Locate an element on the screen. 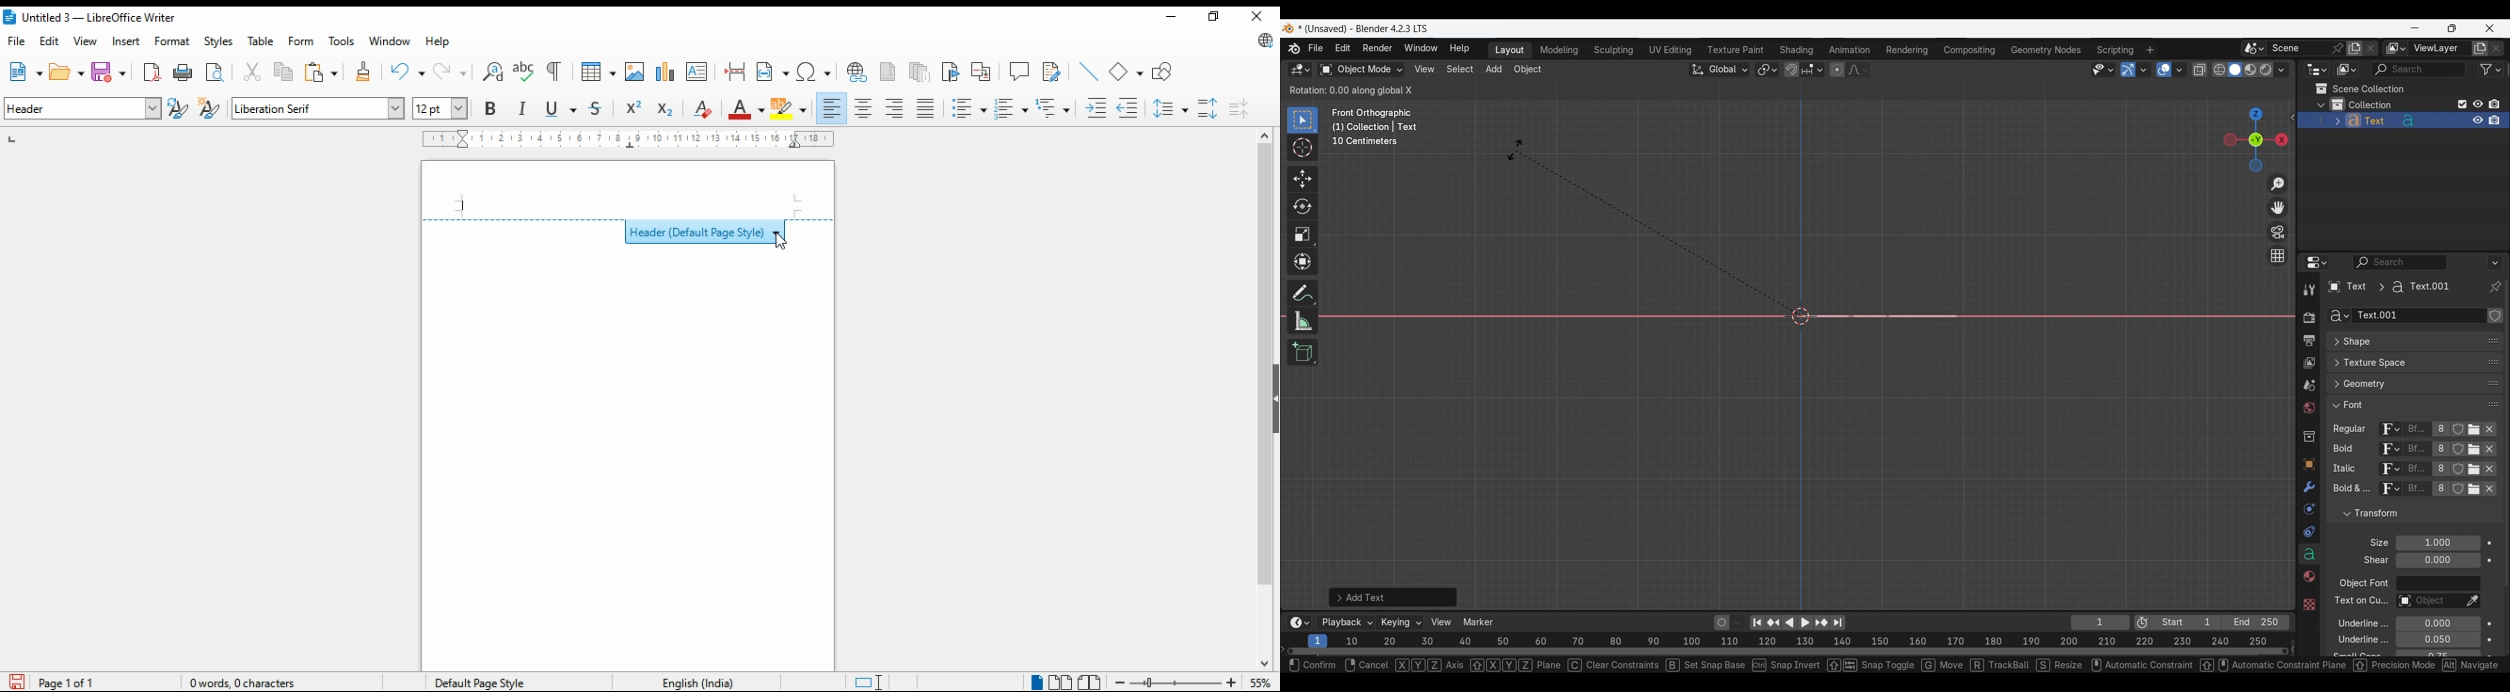 The height and width of the screenshot is (700, 2520). Scene property, current selection is located at coordinates (2309, 386).